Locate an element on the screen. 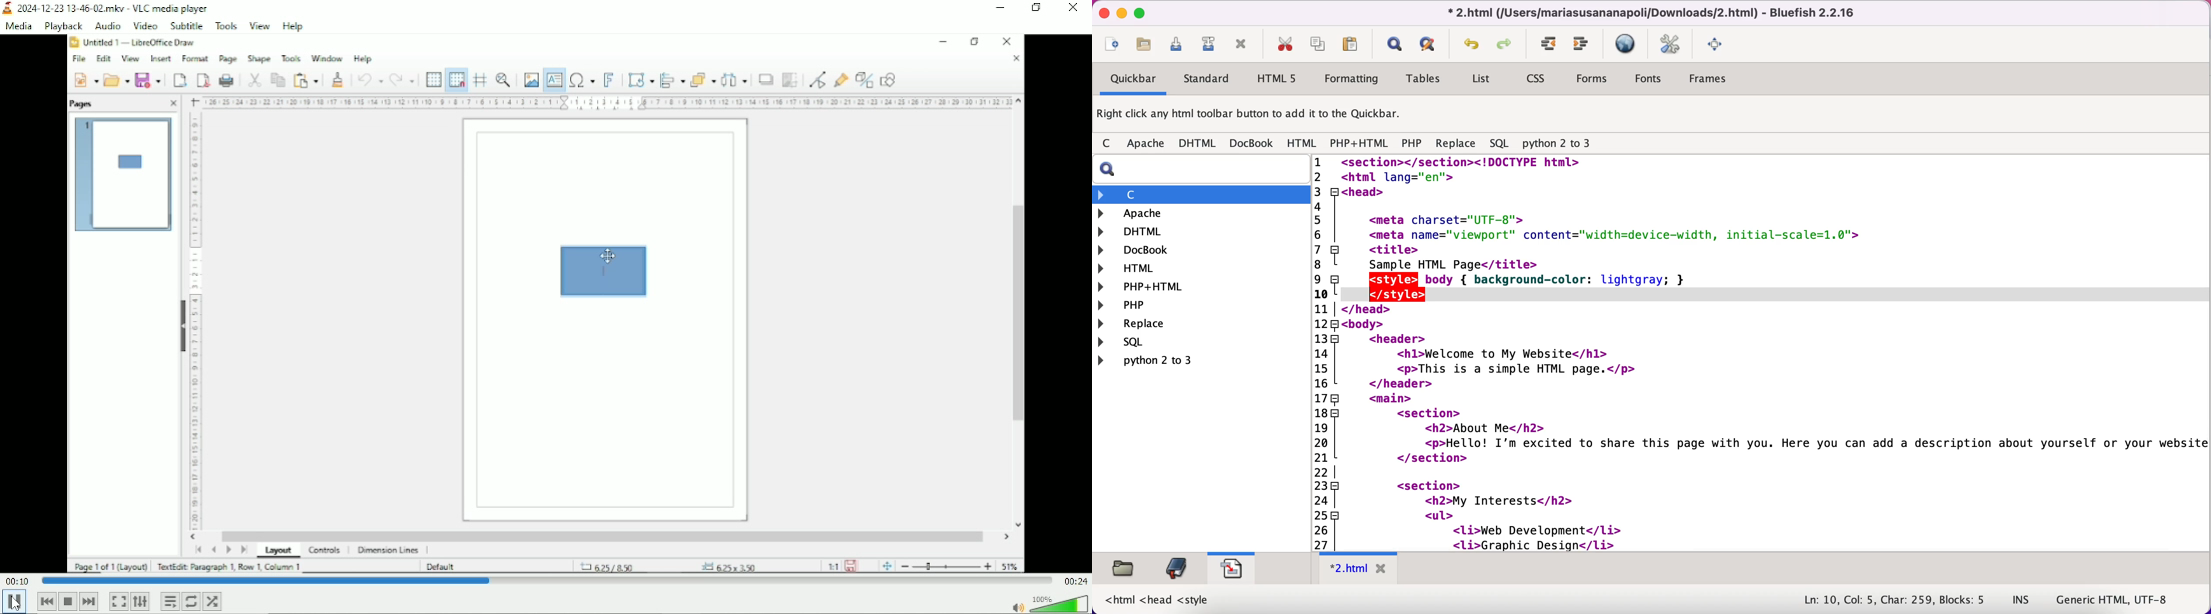 This screenshot has width=2212, height=616. python 2 to 3 is located at coordinates (1156, 360).